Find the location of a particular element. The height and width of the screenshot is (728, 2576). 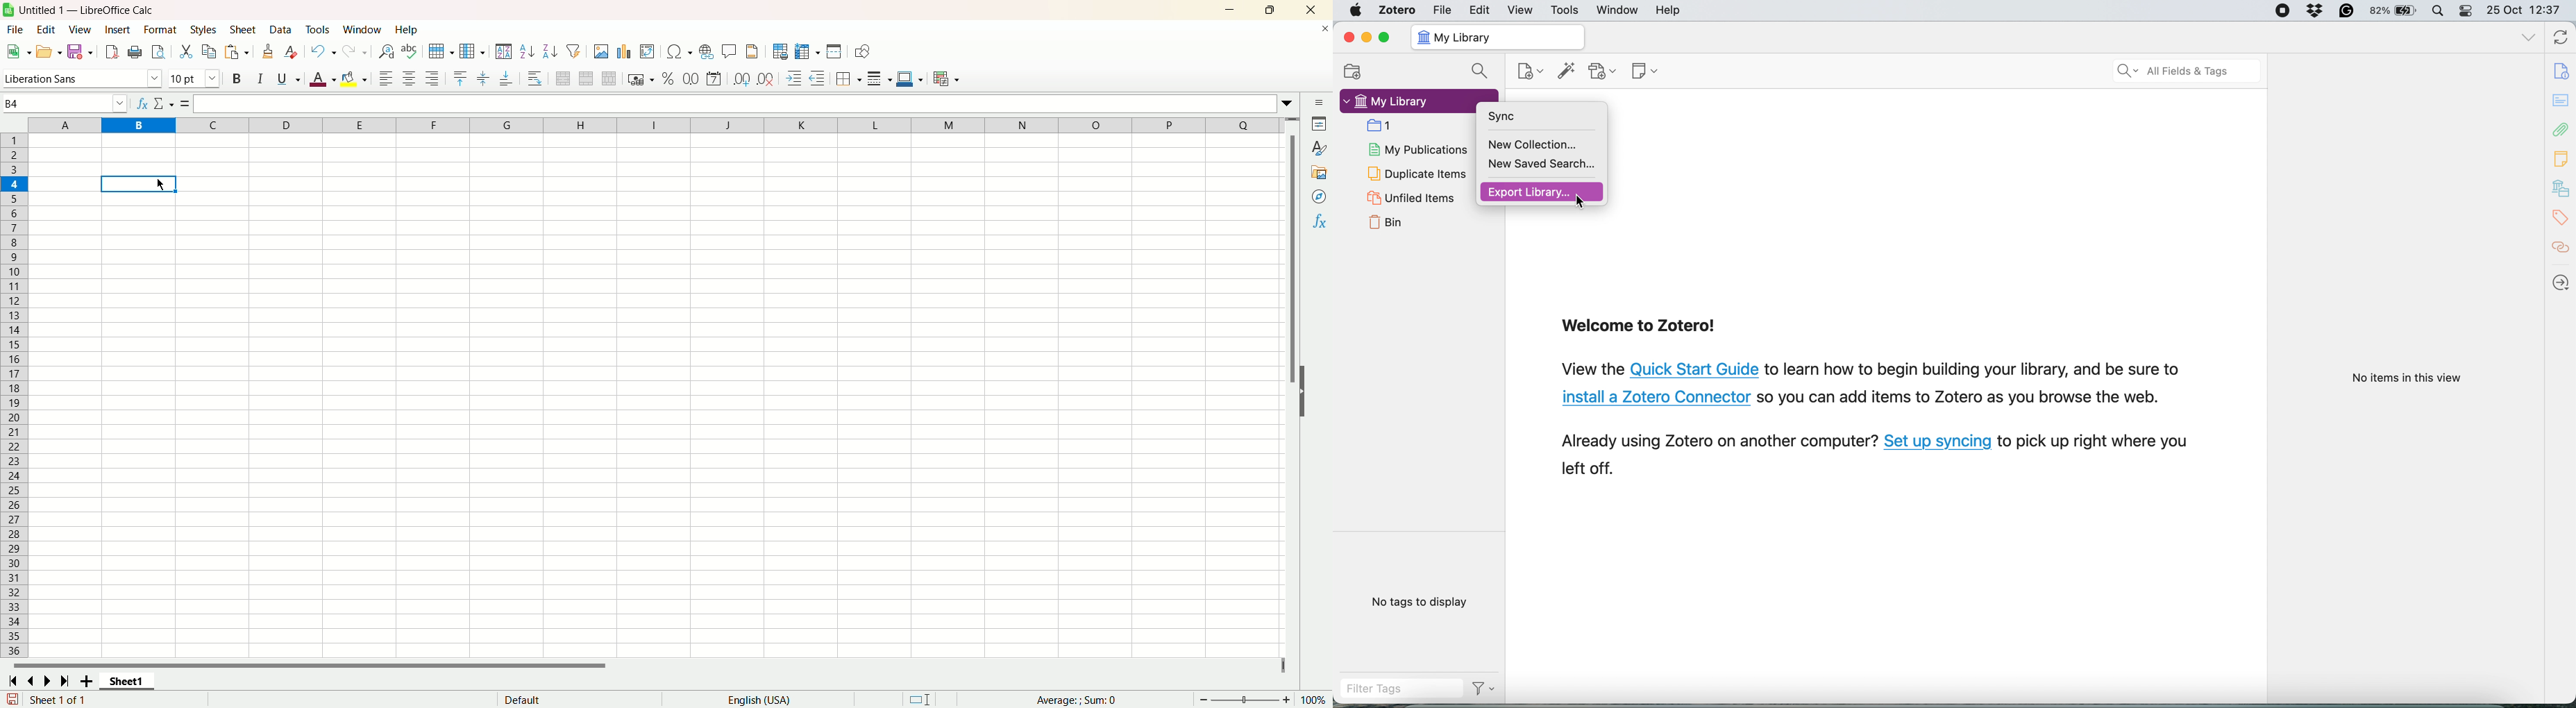

previous sheet is located at coordinates (33, 681).